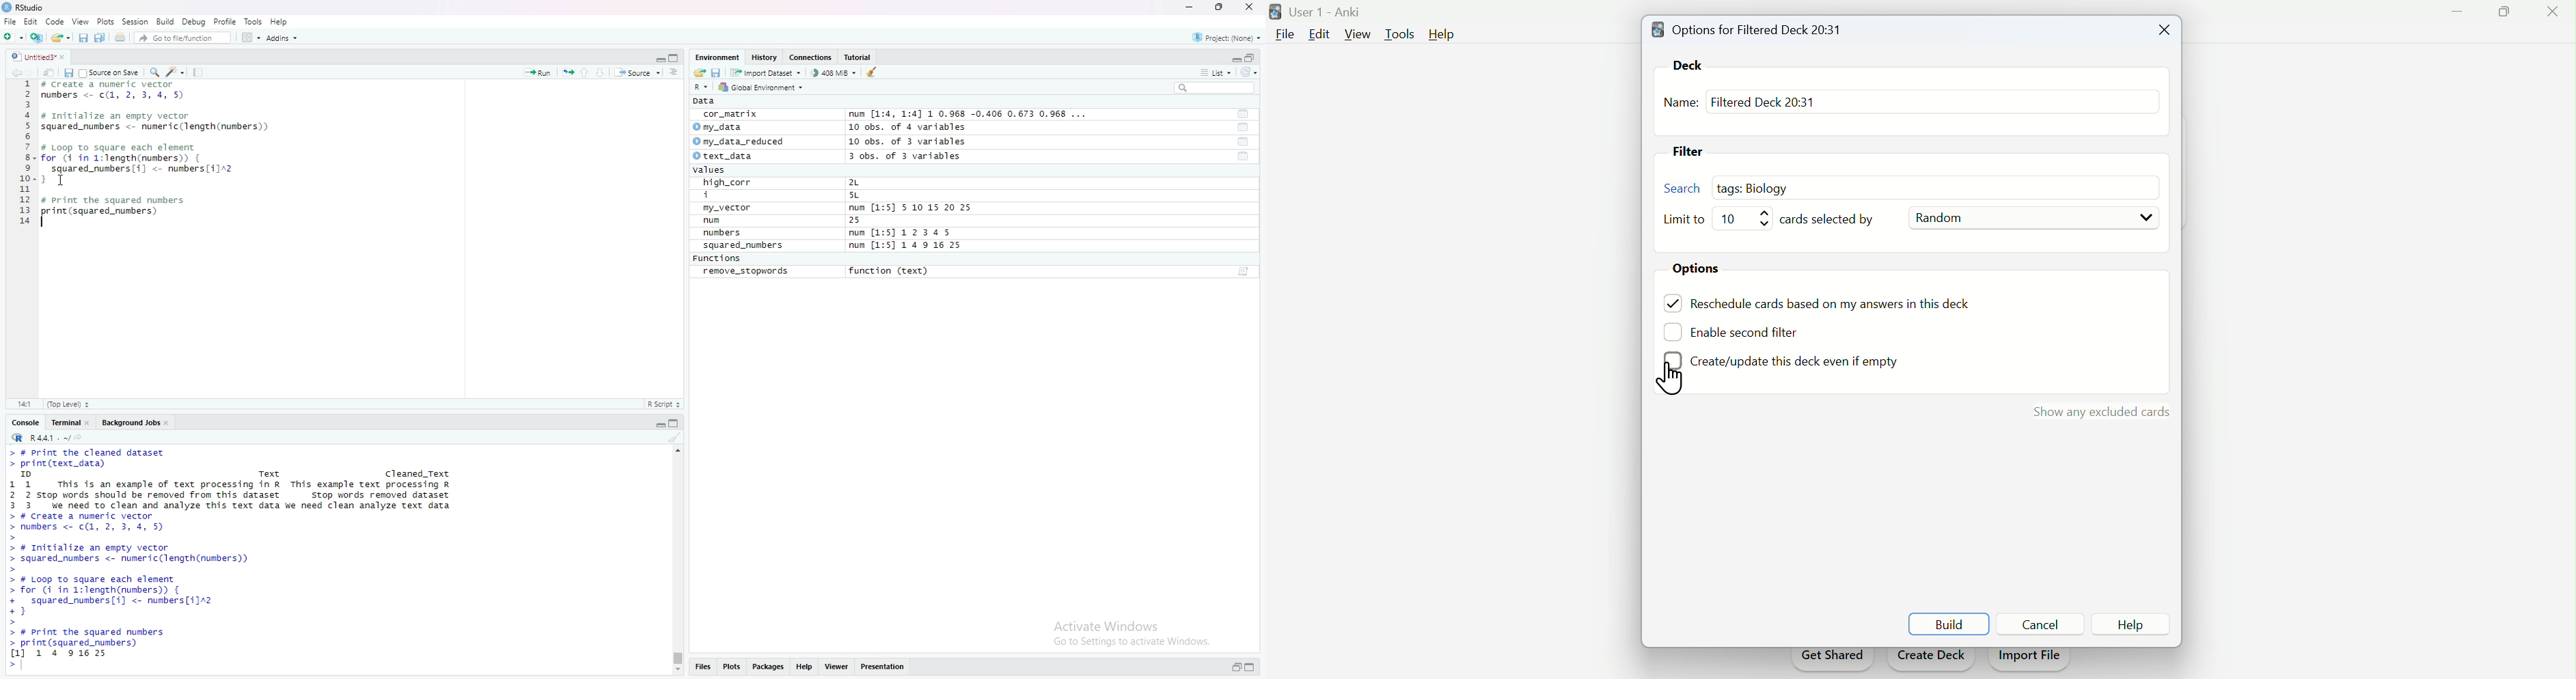 This screenshot has height=700, width=2576. I want to click on show my excluded cards, so click(2098, 412).